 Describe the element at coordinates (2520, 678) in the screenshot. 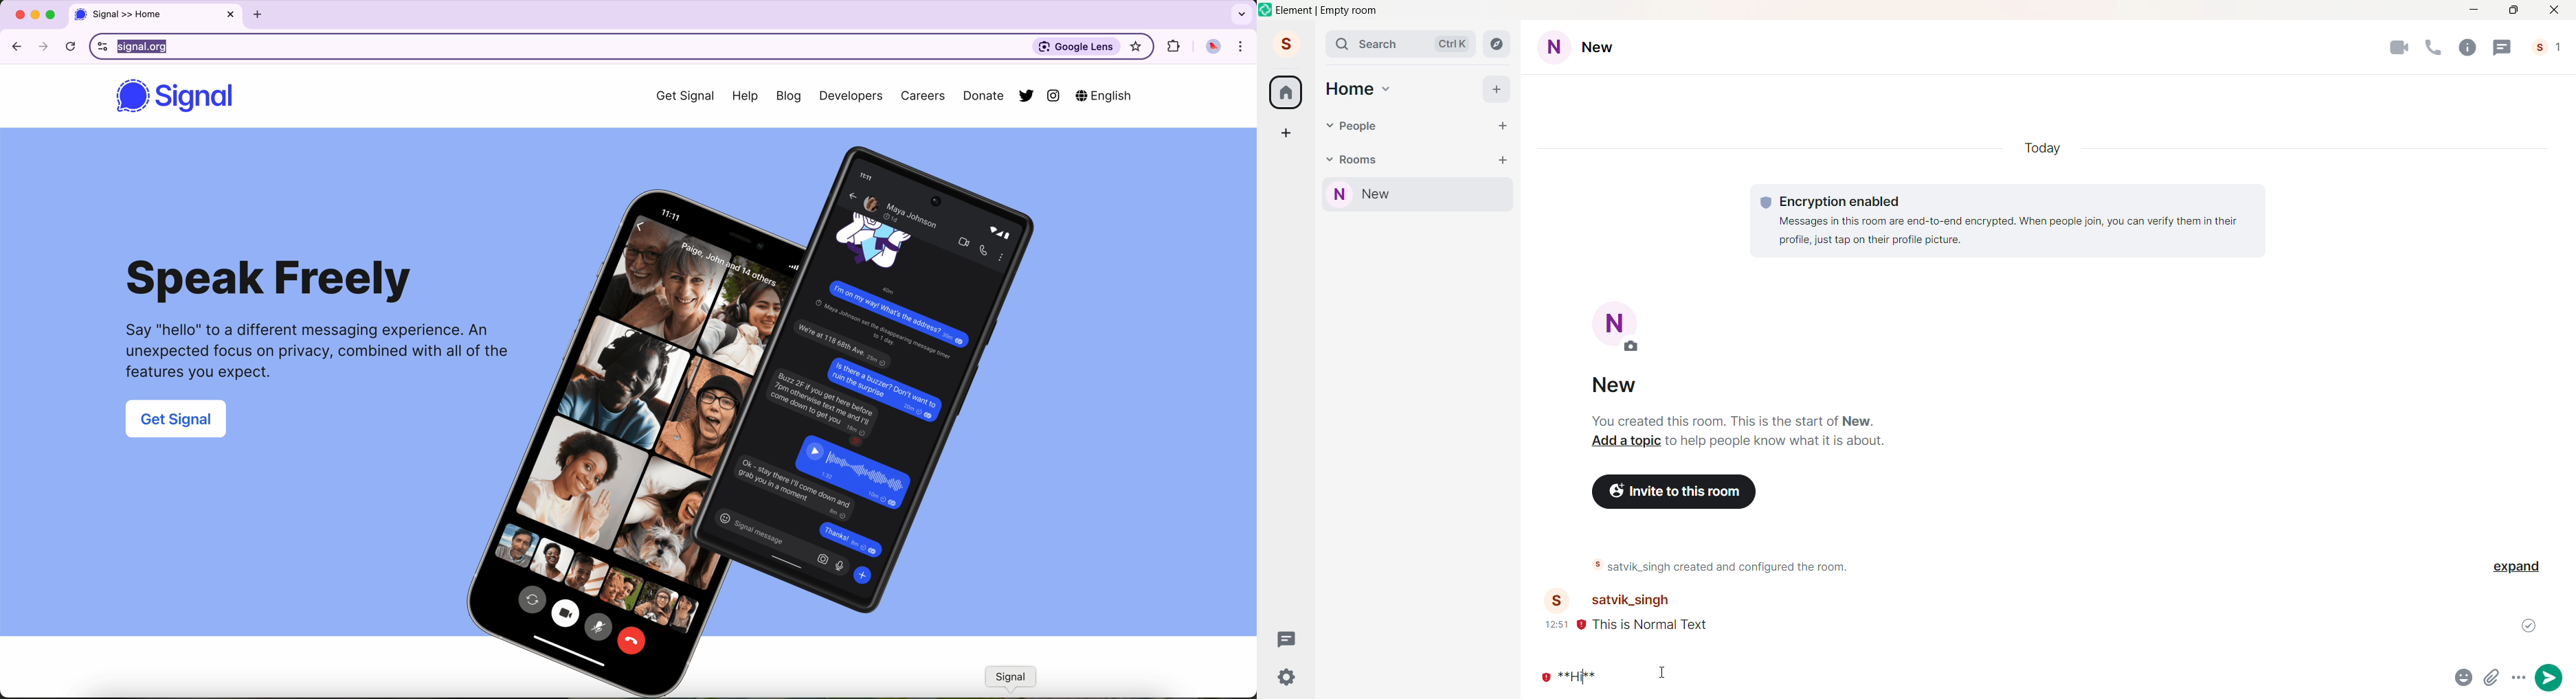

I see `more options` at that location.